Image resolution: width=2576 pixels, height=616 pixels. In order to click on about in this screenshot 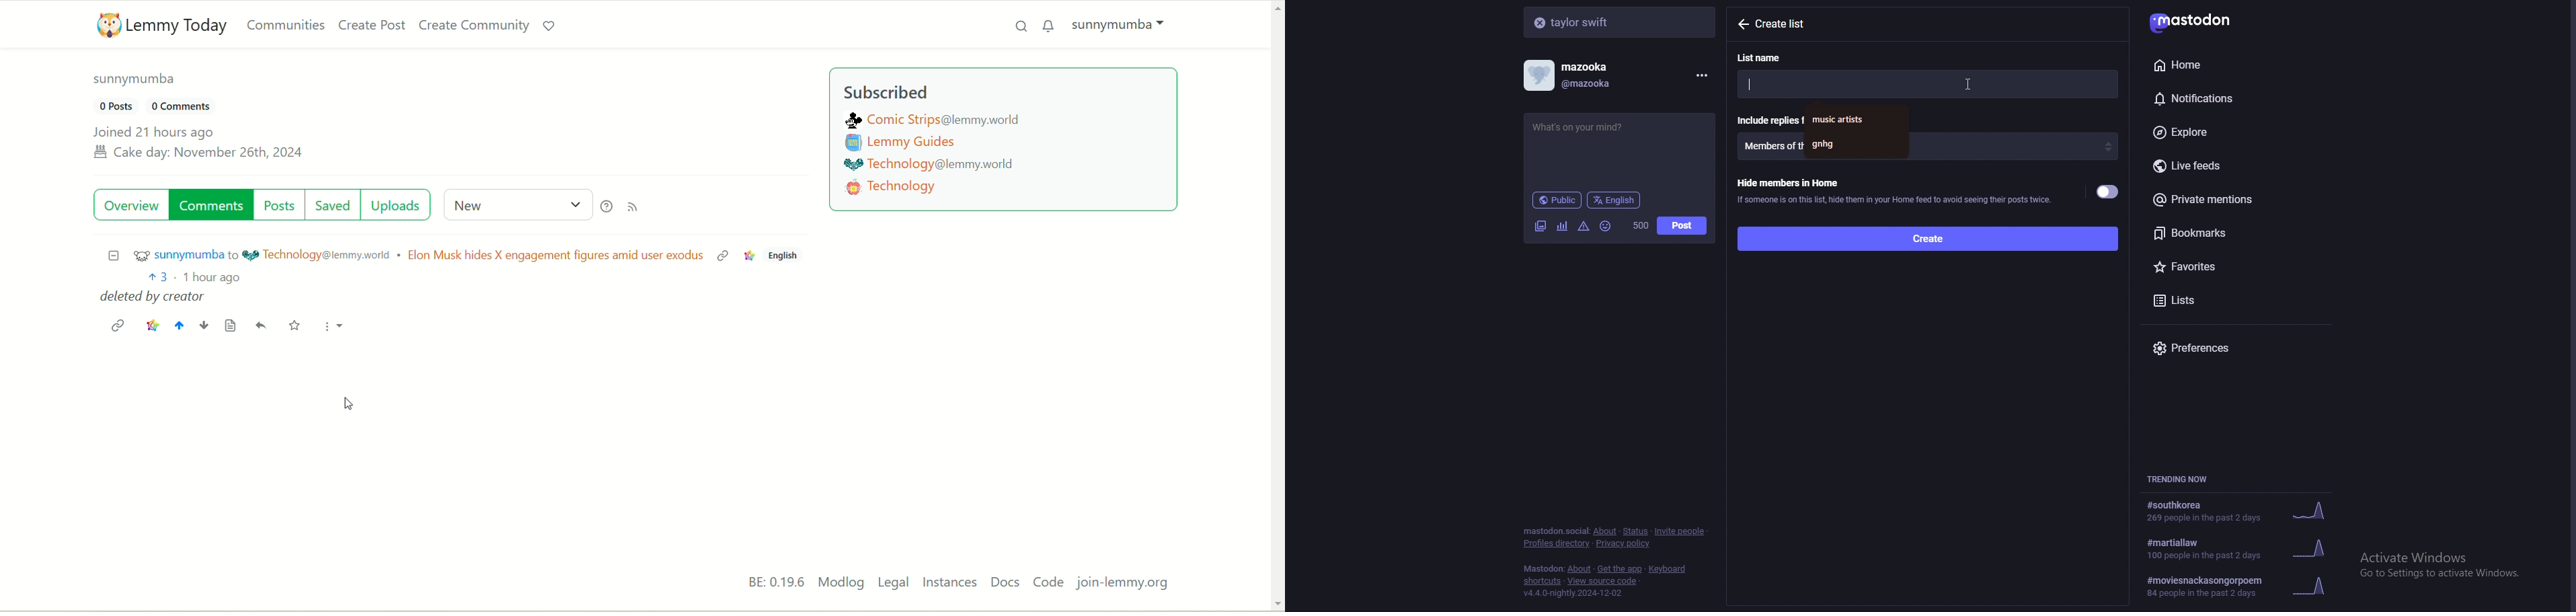, I will do `click(1580, 570)`.